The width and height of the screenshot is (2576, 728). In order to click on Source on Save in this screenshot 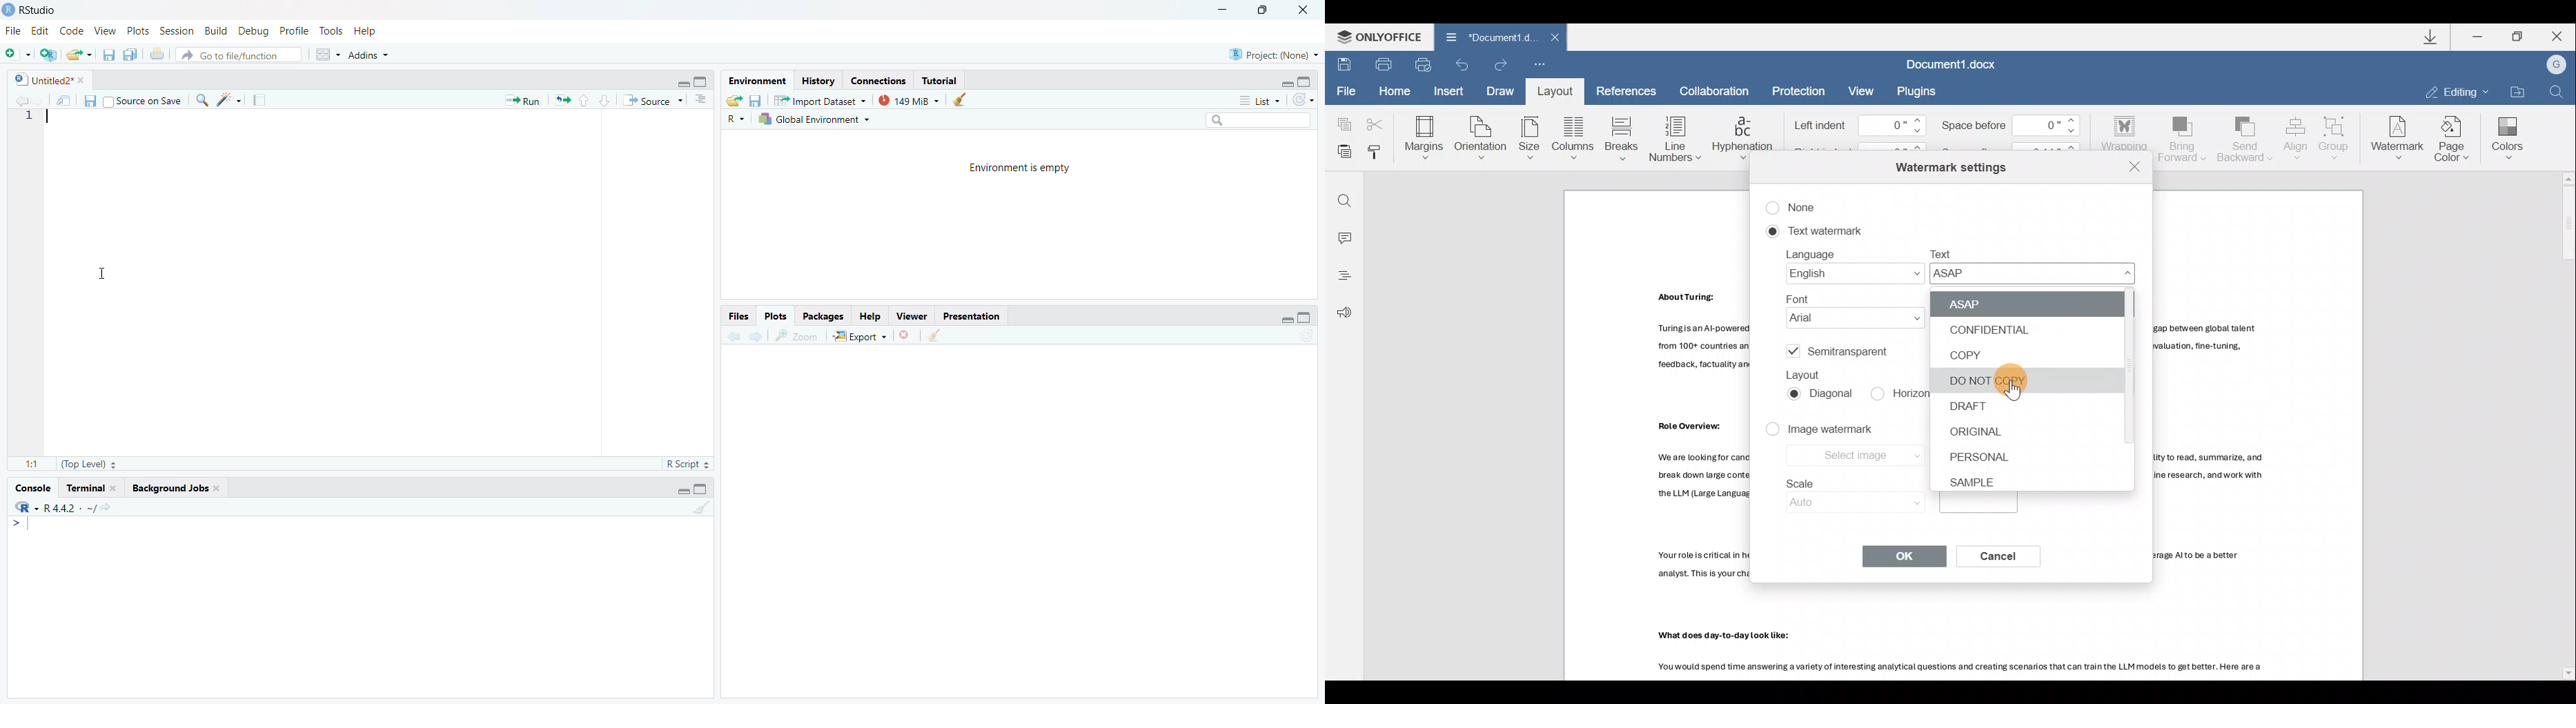, I will do `click(144, 101)`.